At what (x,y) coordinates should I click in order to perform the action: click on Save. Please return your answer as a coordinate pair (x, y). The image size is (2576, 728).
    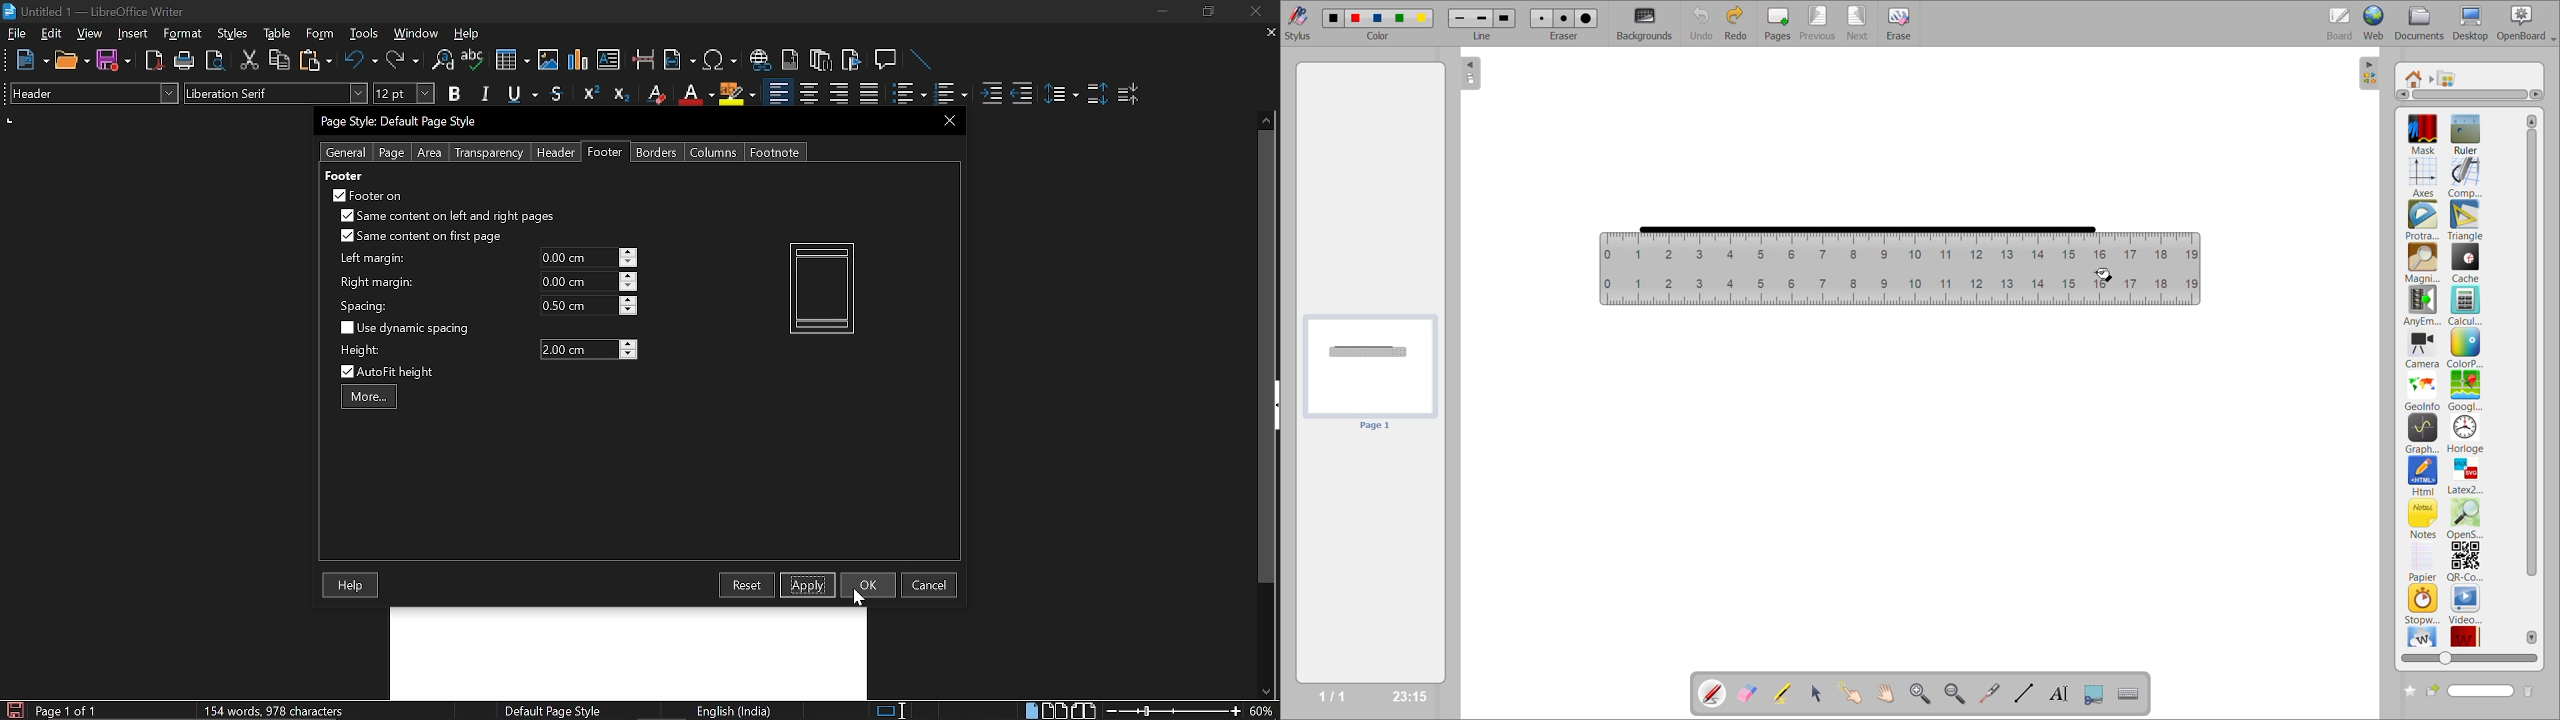
    Looking at the image, I should click on (13, 710).